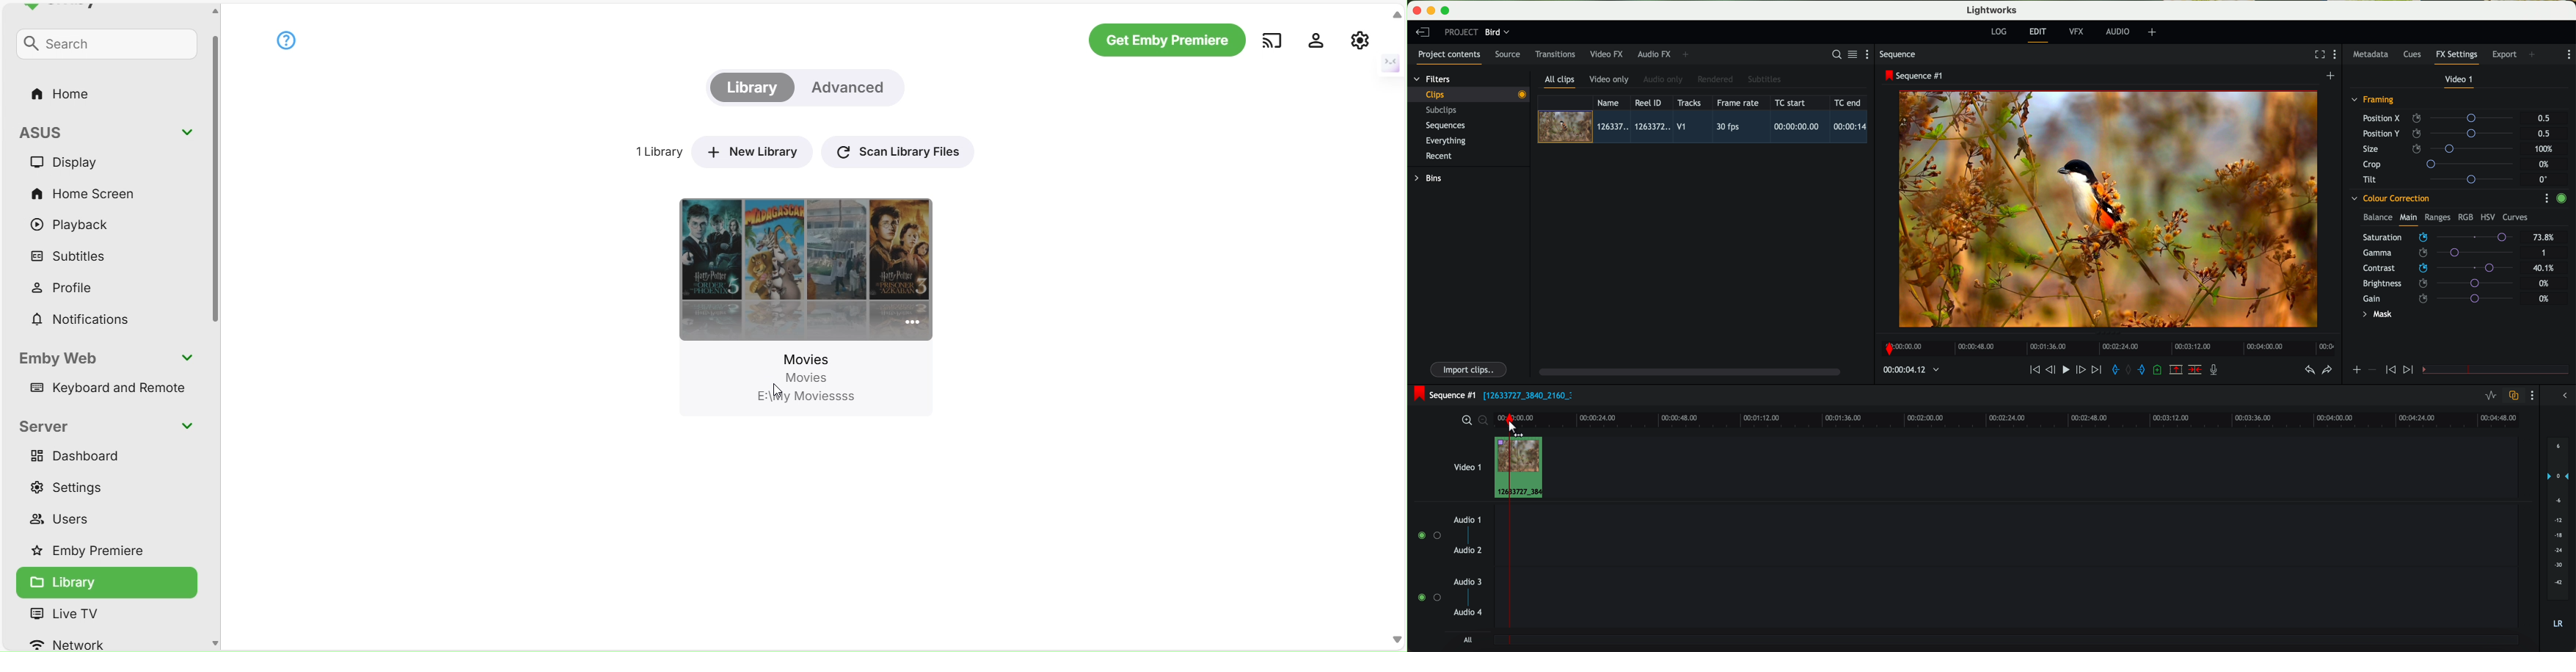 The image size is (2576, 672). Describe the element at coordinates (2376, 315) in the screenshot. I see `mask` at that location.